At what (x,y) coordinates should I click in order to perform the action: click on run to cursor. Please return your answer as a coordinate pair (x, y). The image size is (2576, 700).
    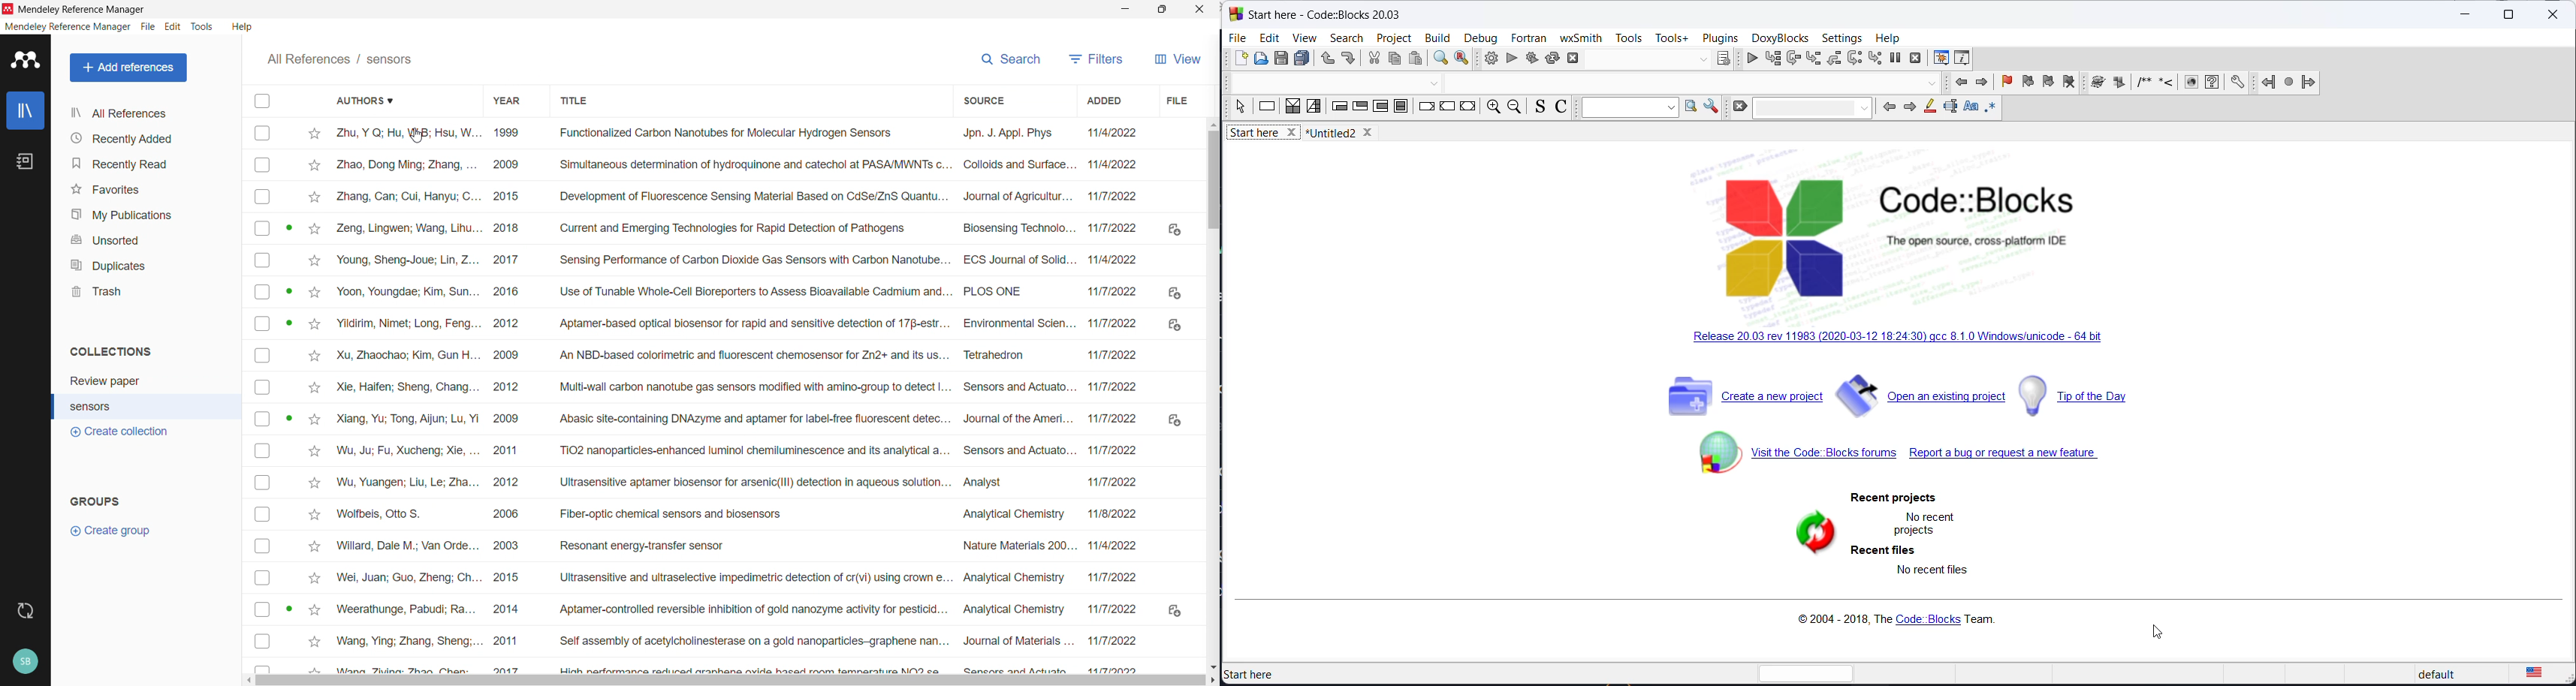
    Looking at the image, I should click on (1771, 59).